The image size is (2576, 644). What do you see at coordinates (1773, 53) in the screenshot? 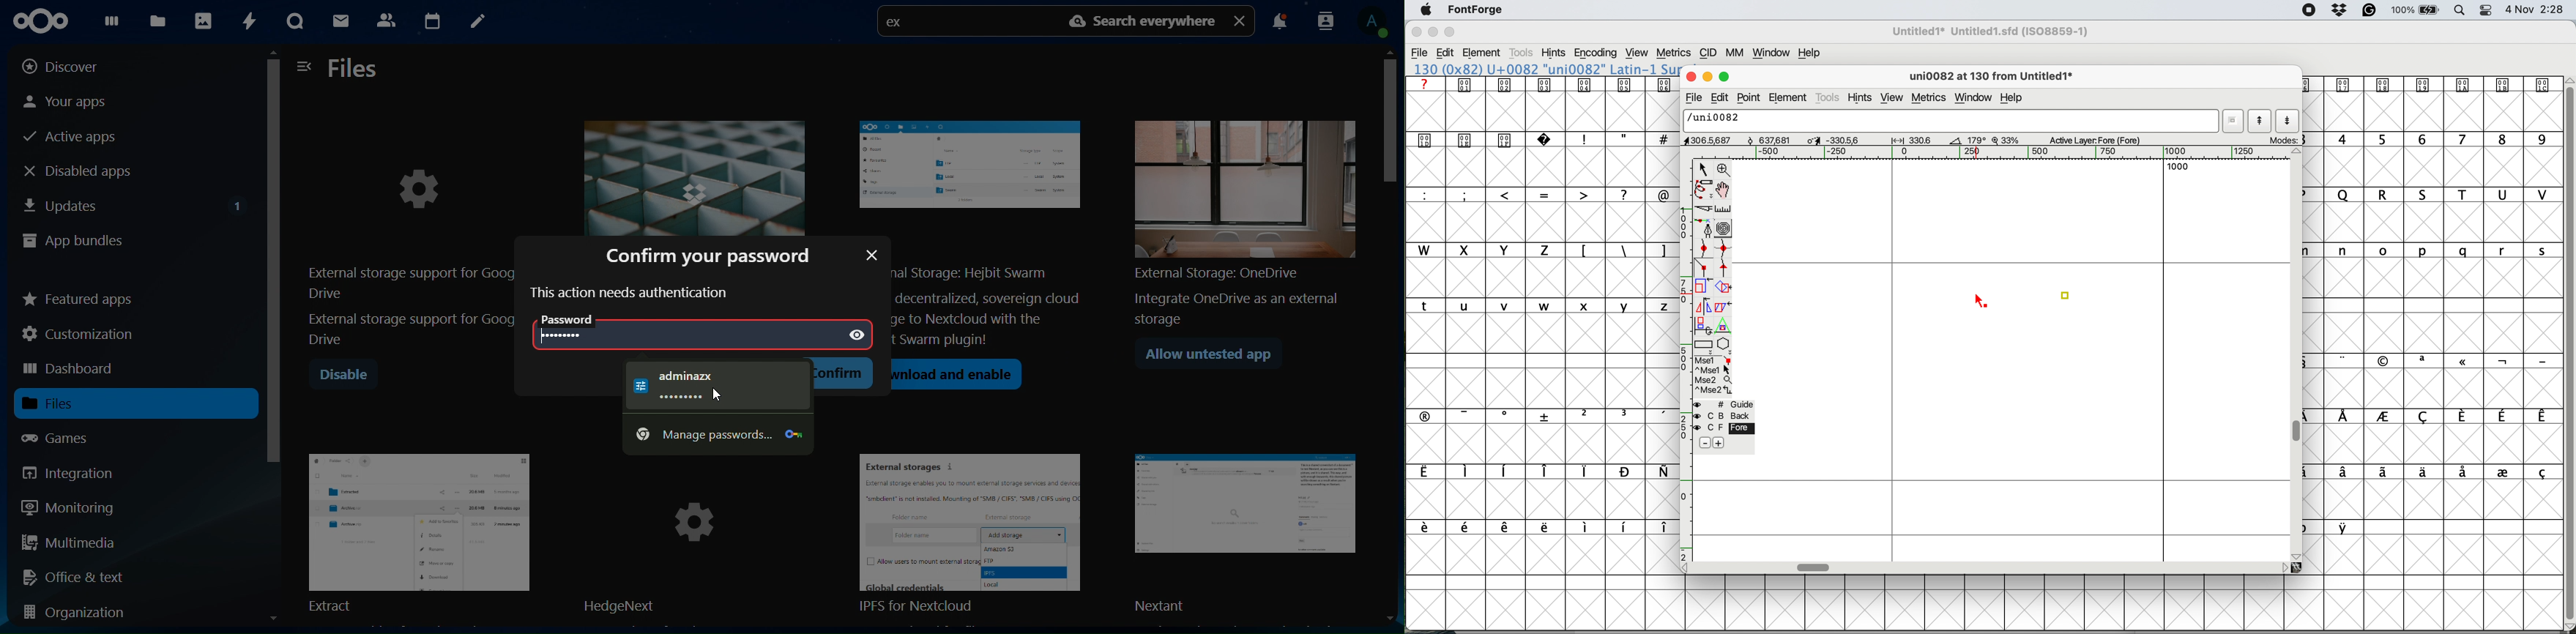
I see `window` at bounding box center [1773, 53].